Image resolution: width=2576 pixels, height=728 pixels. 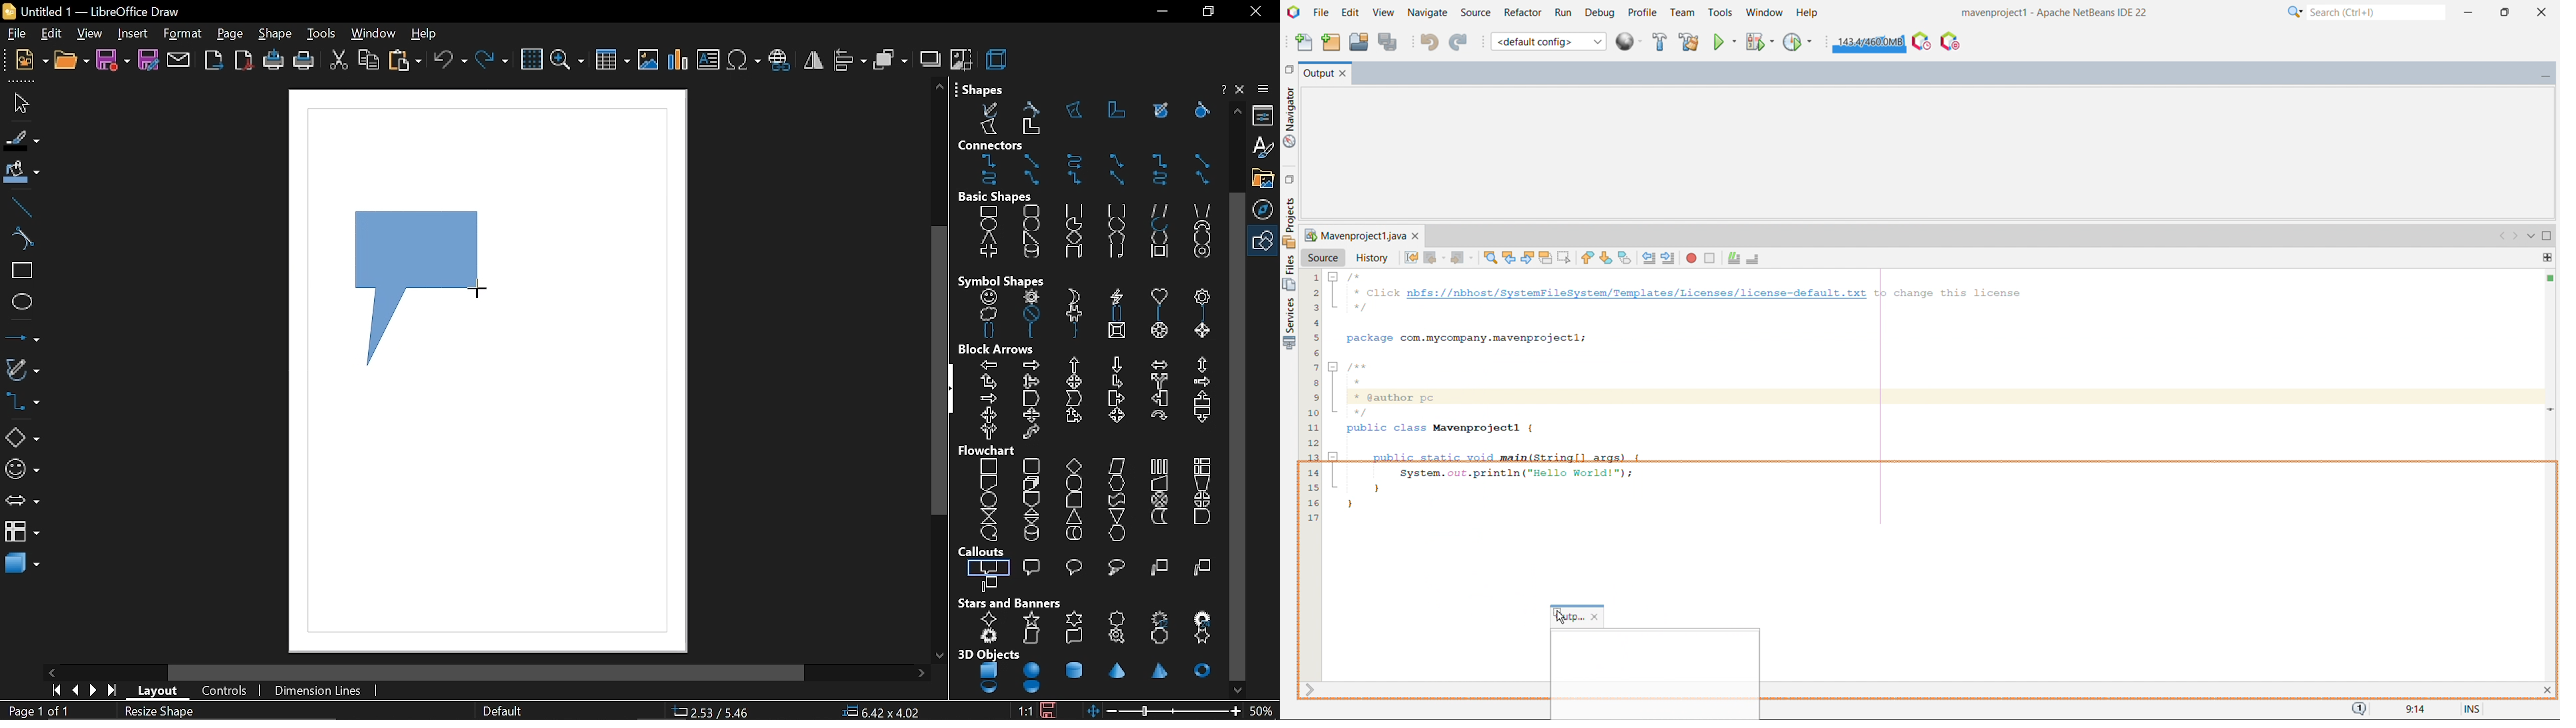 What do you see at coordinates (989, 381) in the screenshot?
I see `up and right arrow` at bounding box center [989, 381].